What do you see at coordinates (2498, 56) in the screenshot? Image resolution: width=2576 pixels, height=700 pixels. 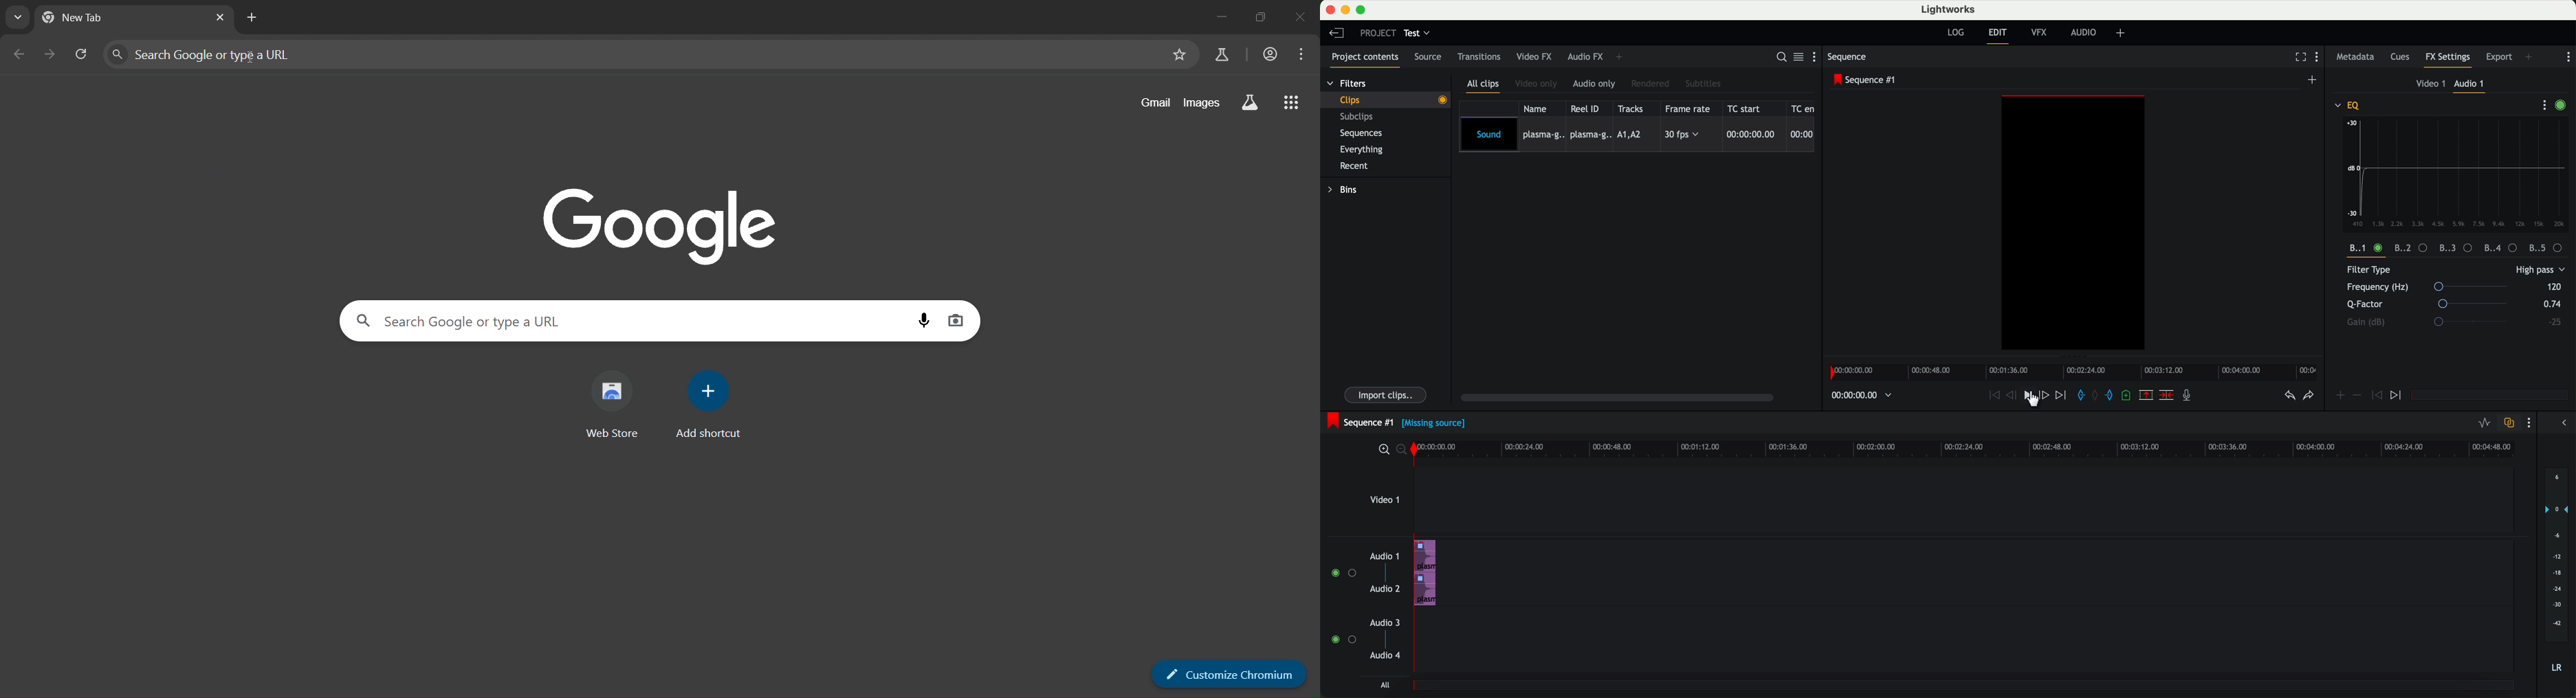 I see `export` at bounding box center [2498, 56].